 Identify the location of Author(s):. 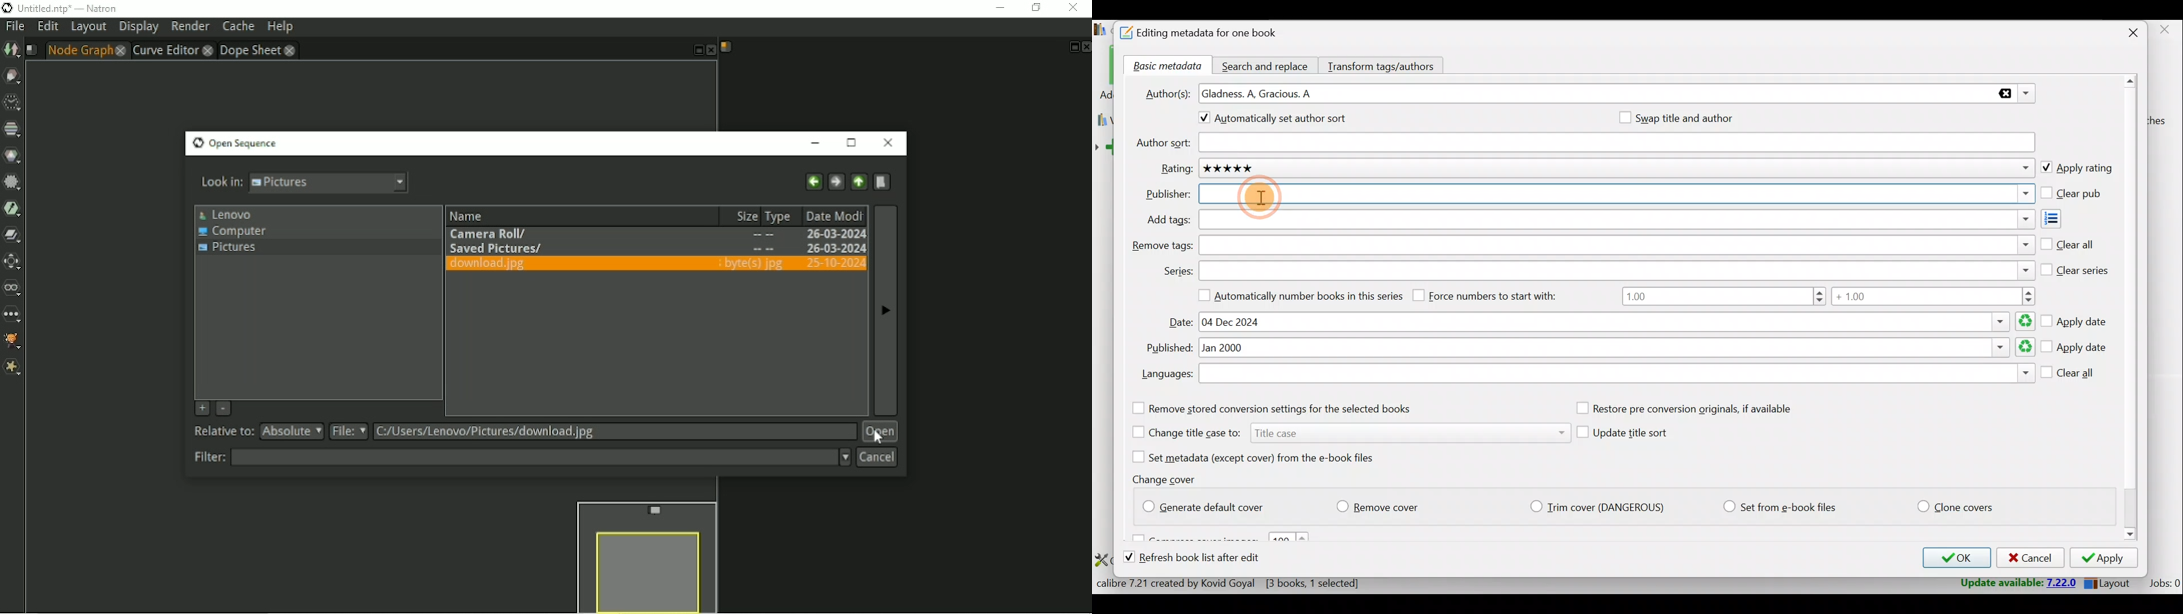
(1168, 92).